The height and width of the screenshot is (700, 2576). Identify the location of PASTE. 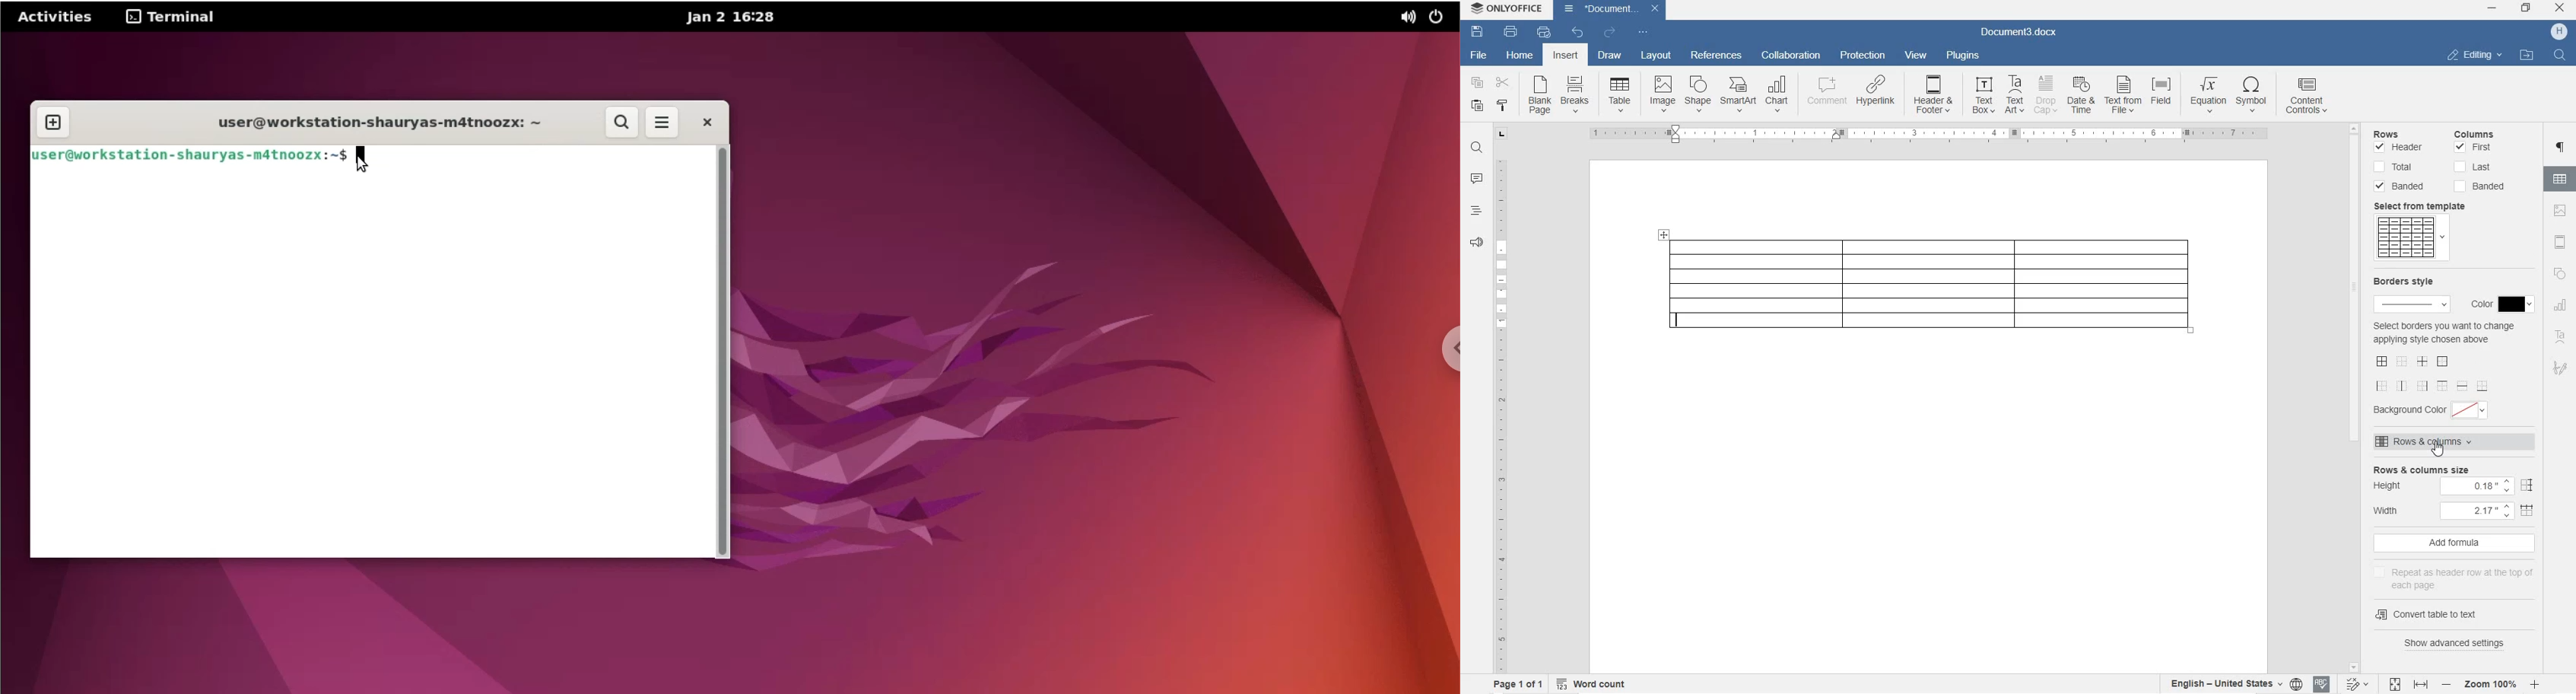
(1479, 106).